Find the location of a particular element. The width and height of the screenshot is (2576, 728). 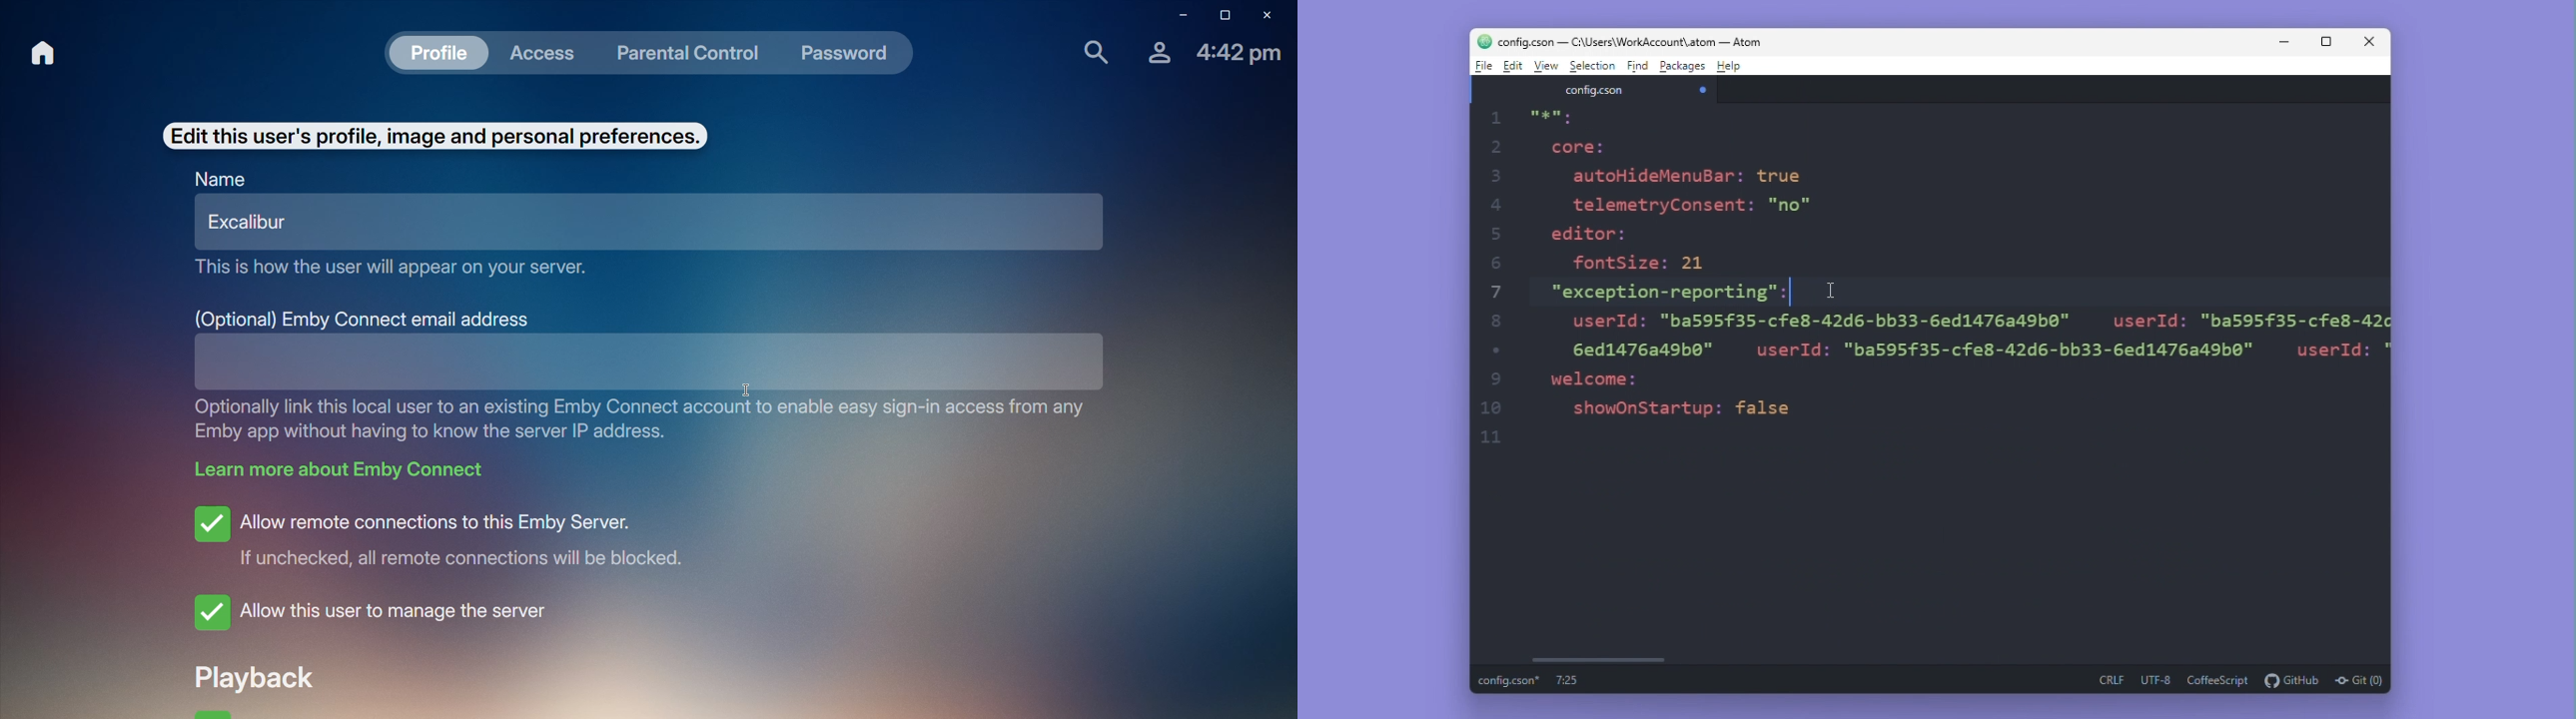

autoHideflenuBar: true telemetryConsent: "no" editor: fontSize: 21 "exception-reporting": ! userId: "ba595f35-cfe8-42d6-bb33-6ed1476a49b0" 7 userId: "ba595f35-cfe8-42 6ed1476849b0" userId: "ba595f35-cfe8-42d6-bb33-6ed1476a49b0" welcome: showOnStartup: false userId: < 9 11 cursor Others root: 7 keys text: "cursor category: "Others" width: 127 height: 148 top-left: 2 items 0: 457.125 1: 483.6666717529297 ▾bottom-right: 2 items 0: 584.125 1: 631.6666717529297 color: "#ff0000" Download JSON 2 core: is located at coordinates (1942, 268).